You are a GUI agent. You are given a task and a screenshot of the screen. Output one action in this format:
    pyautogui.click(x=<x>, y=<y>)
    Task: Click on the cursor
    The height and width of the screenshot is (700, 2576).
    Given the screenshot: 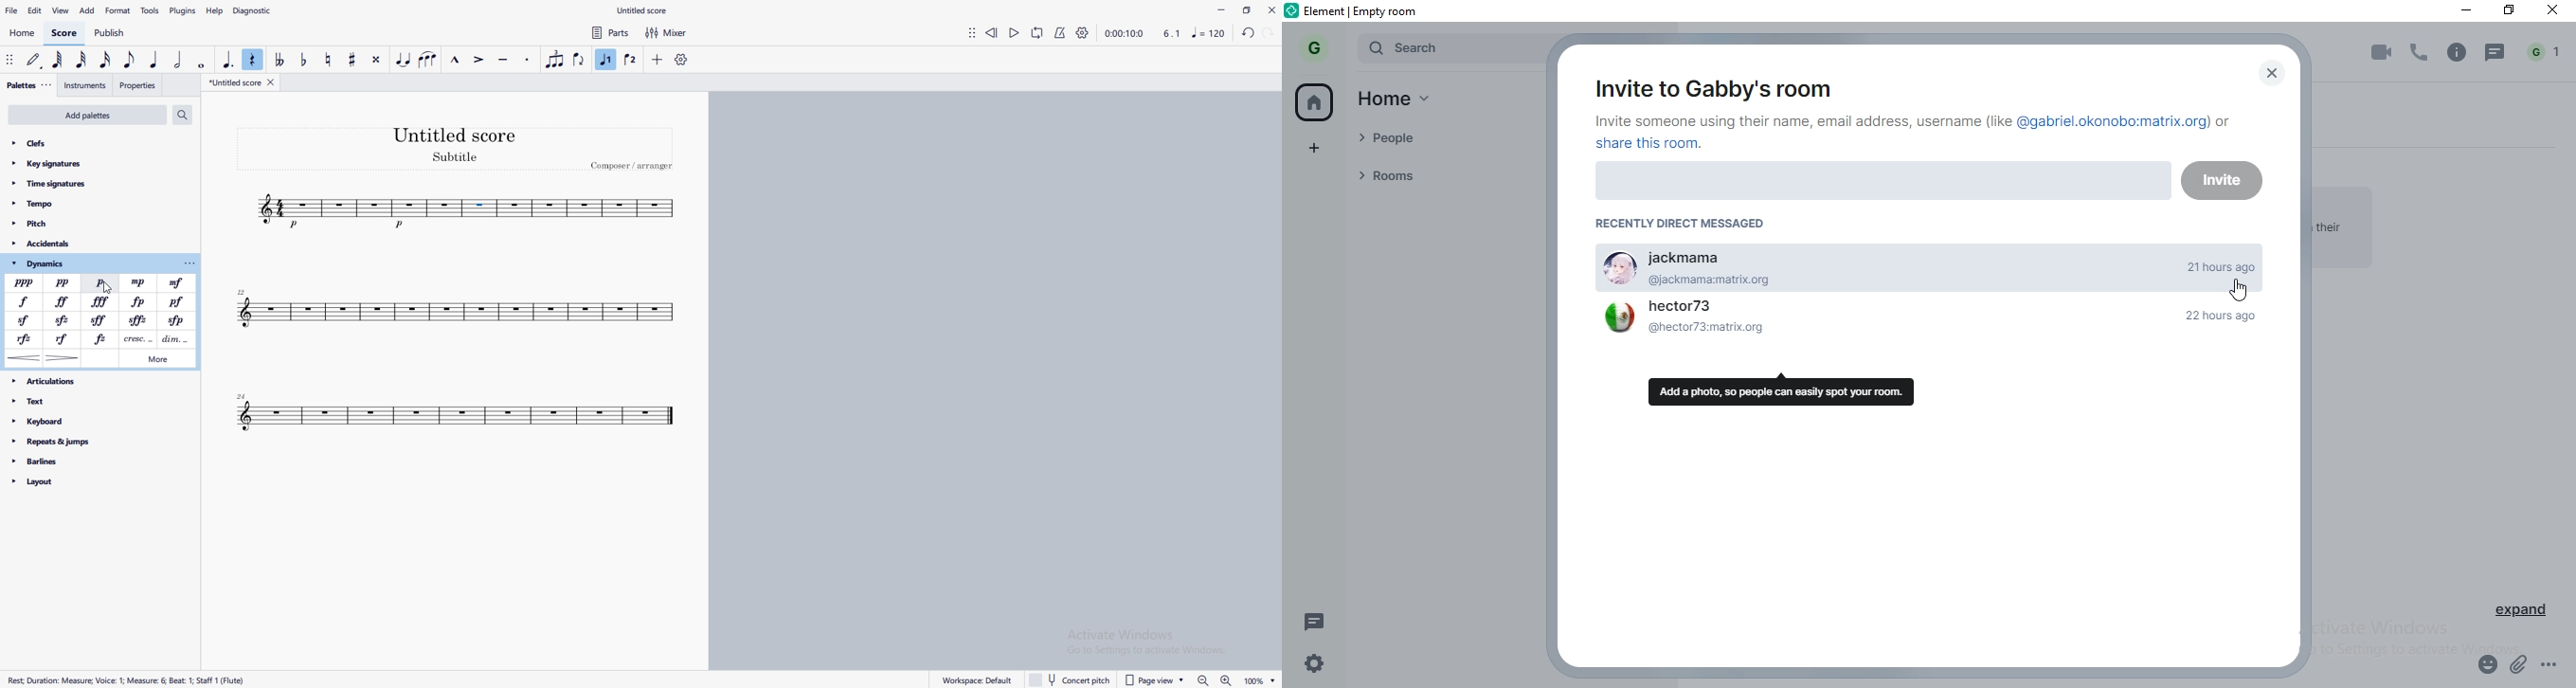 What is the action you would take?
    pyautogui.click(x=2241, y=292)
    